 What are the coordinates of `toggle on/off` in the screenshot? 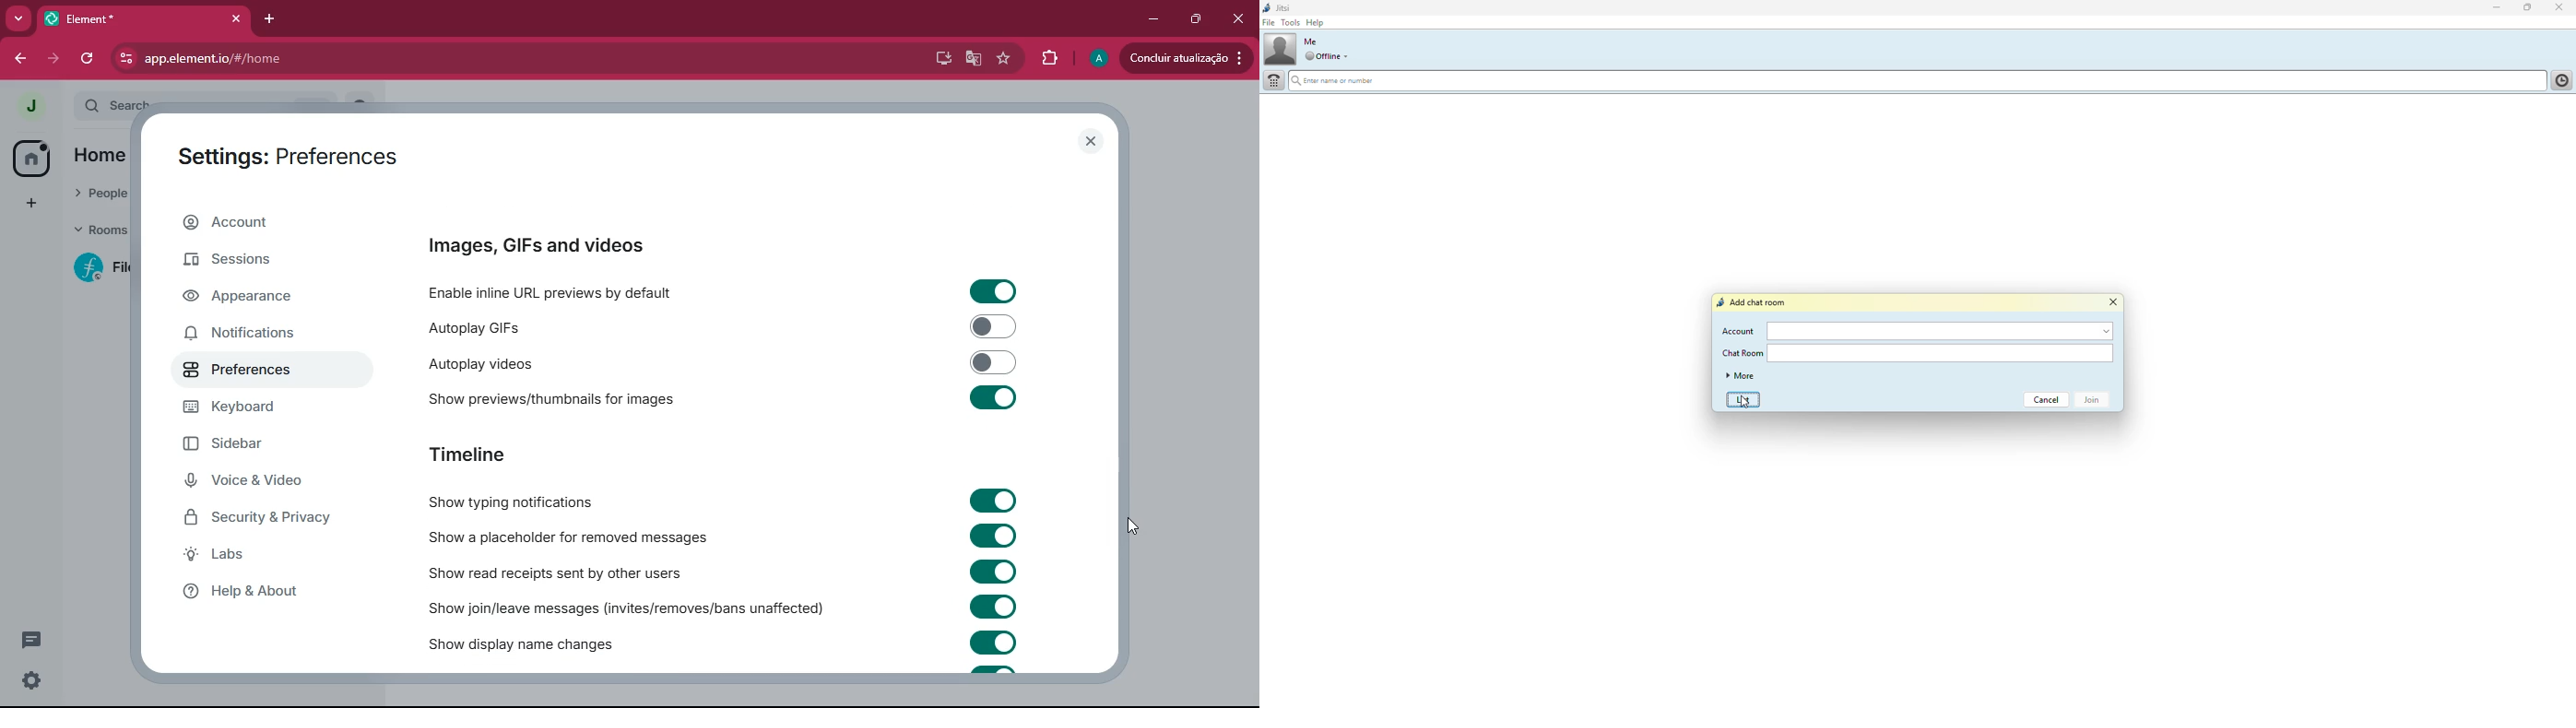 It's located at (993, 397).